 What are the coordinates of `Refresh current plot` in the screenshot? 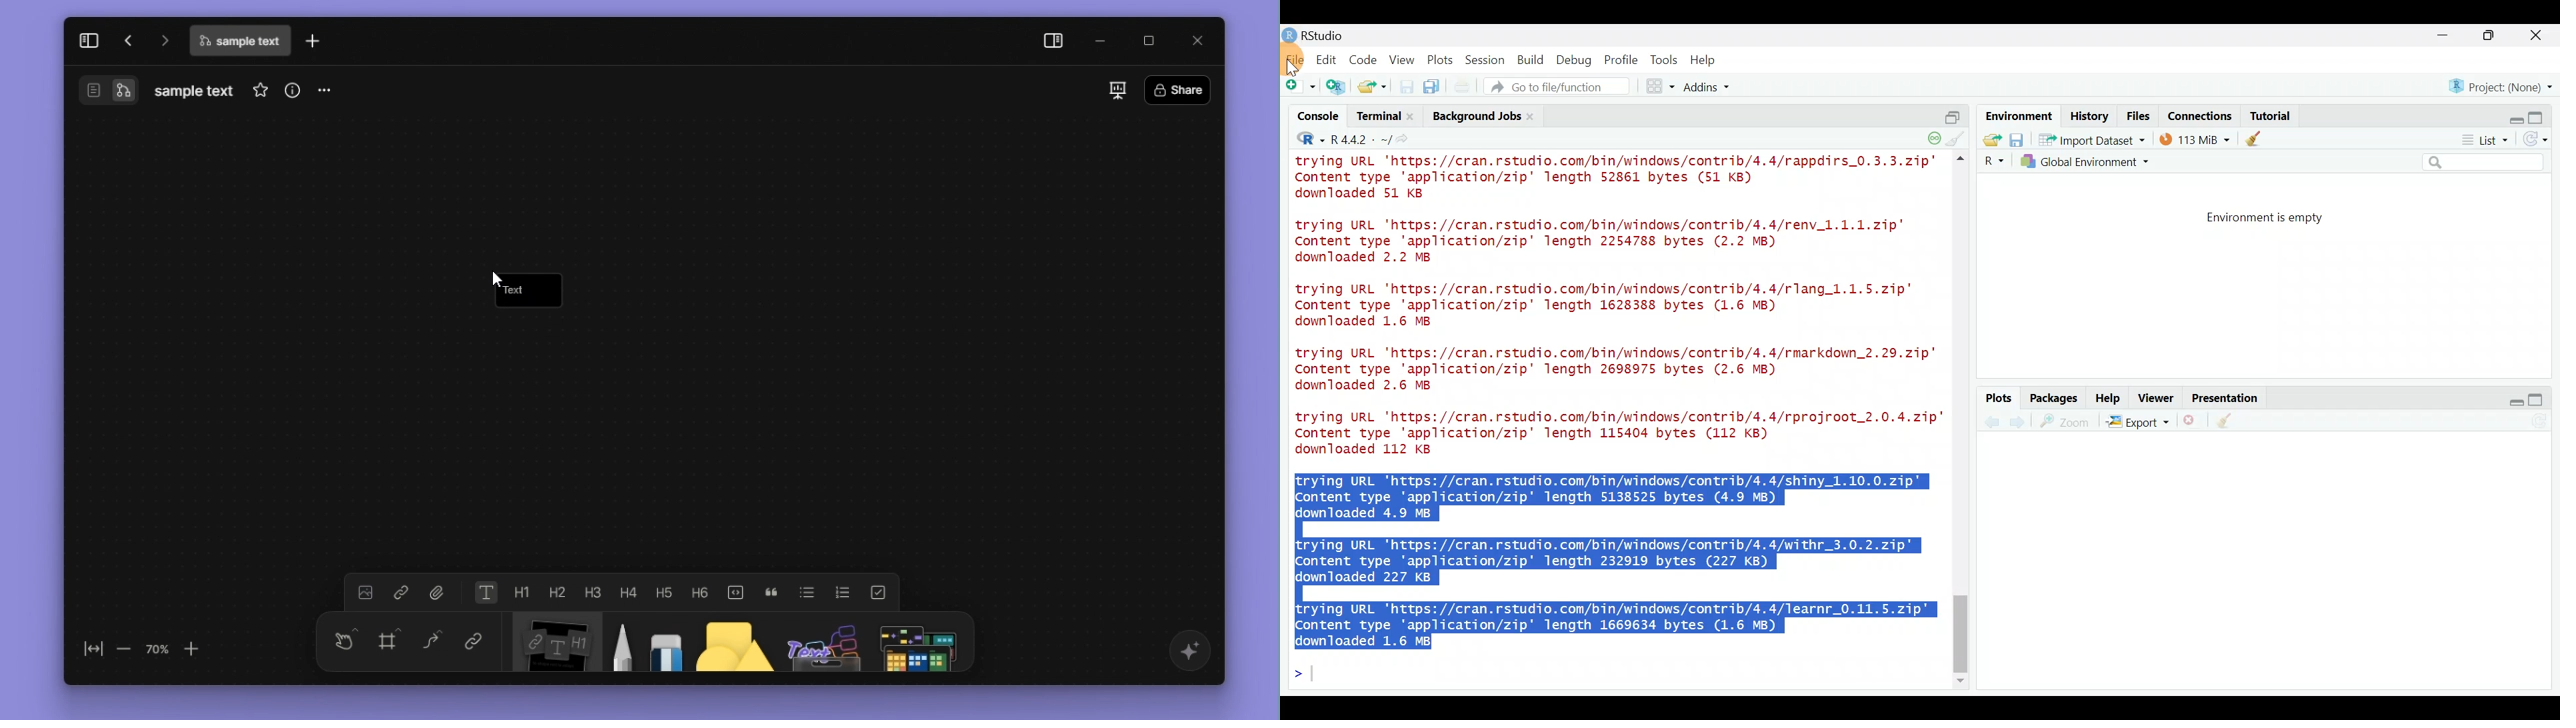 It's located at (2543, 422).